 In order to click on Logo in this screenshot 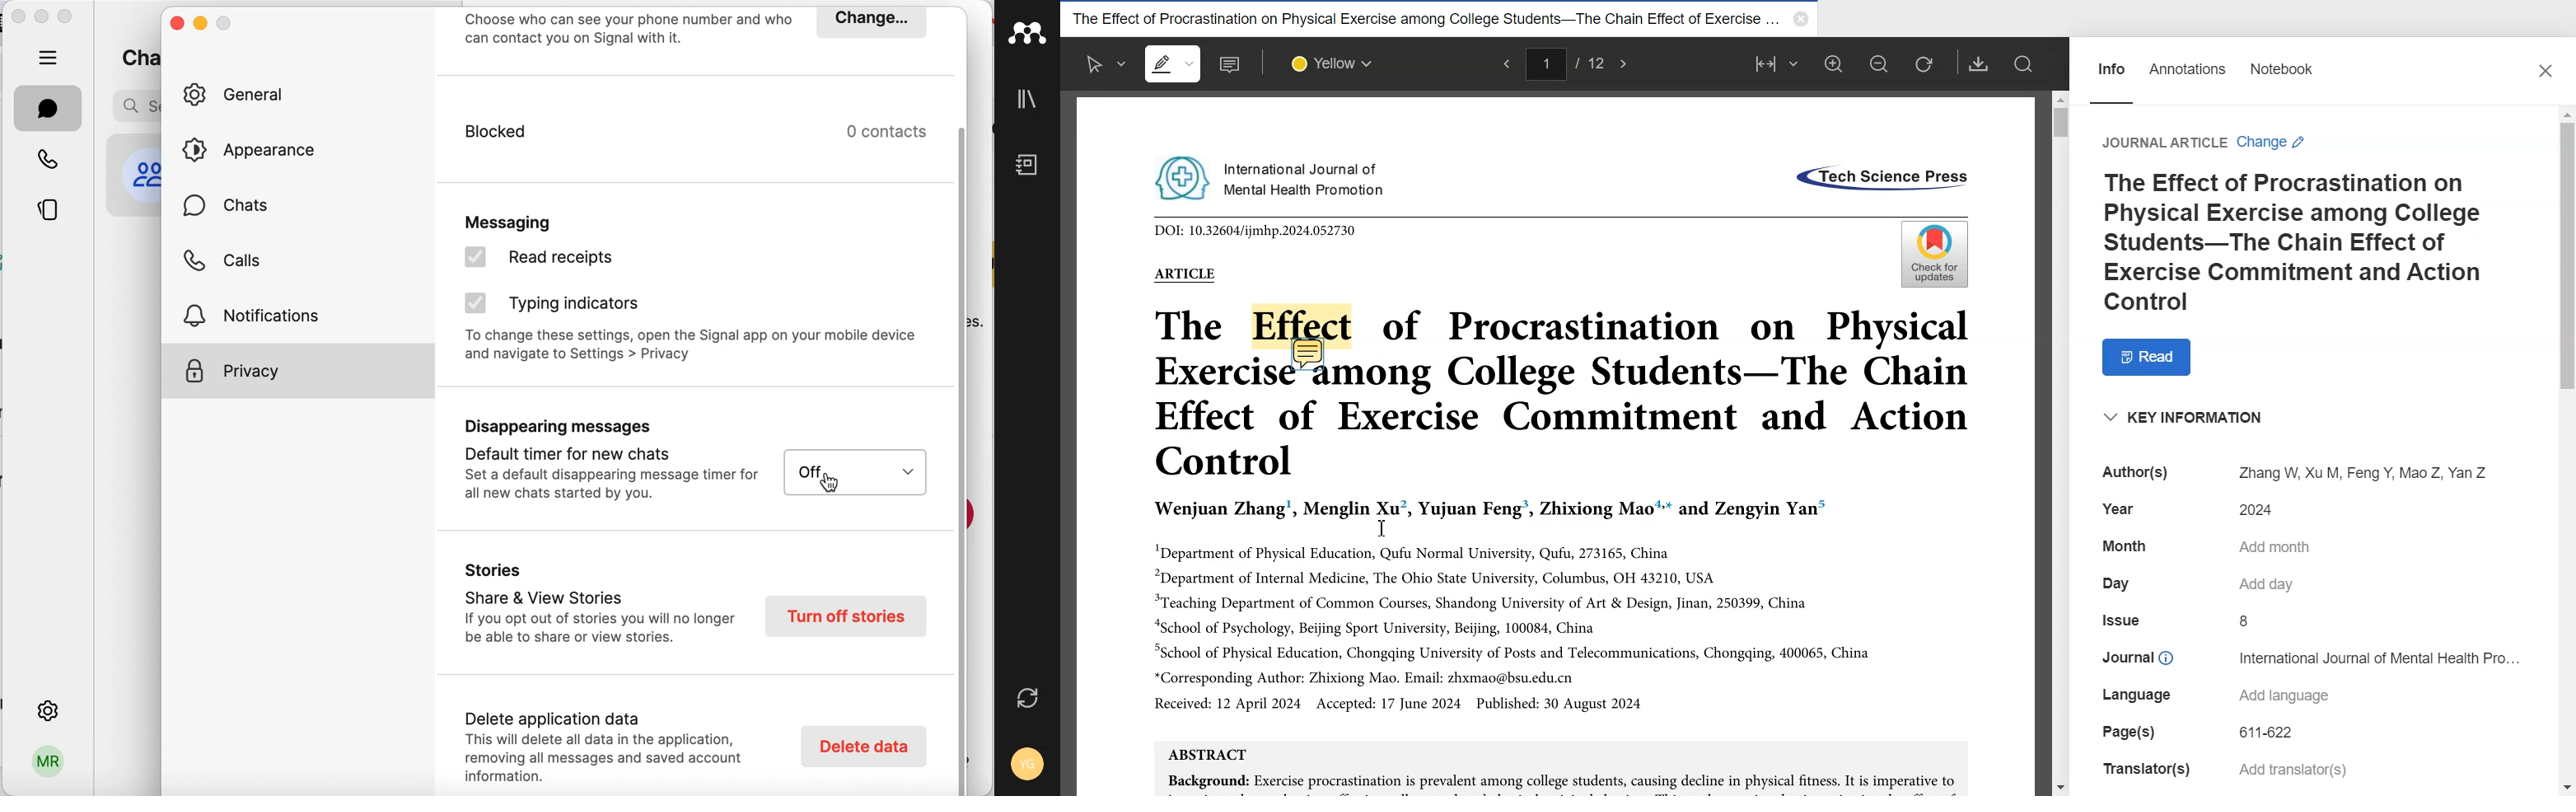, I will do `click(1027, 32)`.